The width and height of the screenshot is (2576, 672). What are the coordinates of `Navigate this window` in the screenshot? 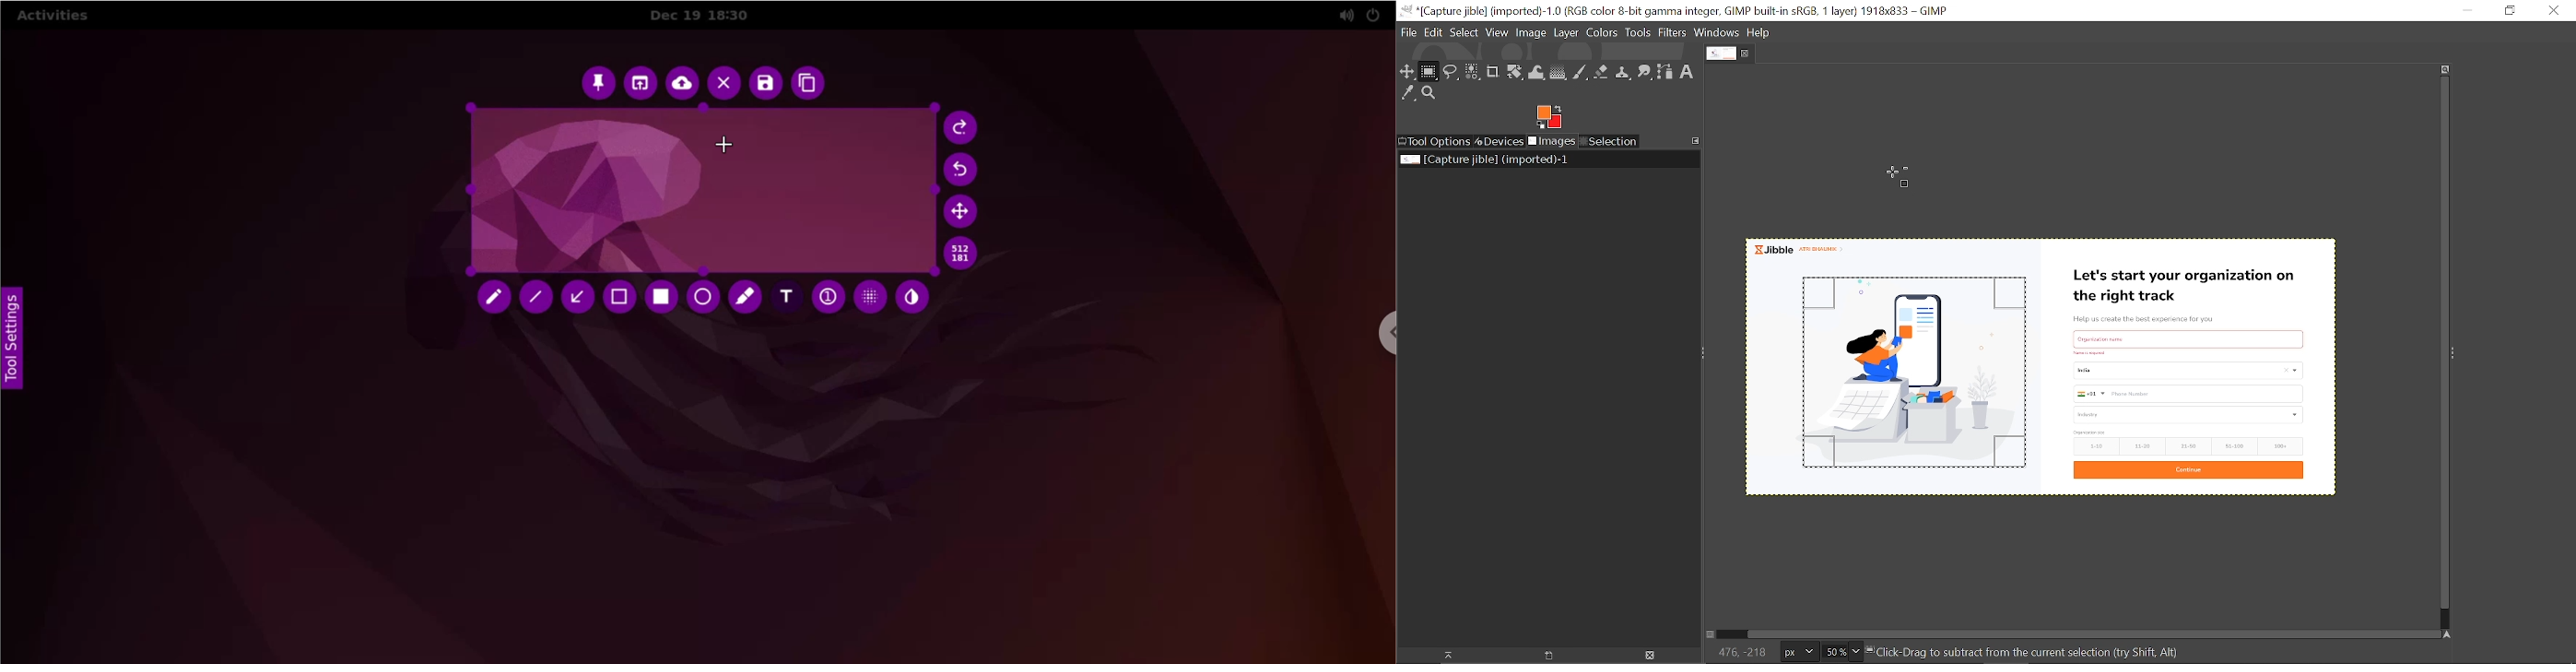 It's located at (2446, 634).